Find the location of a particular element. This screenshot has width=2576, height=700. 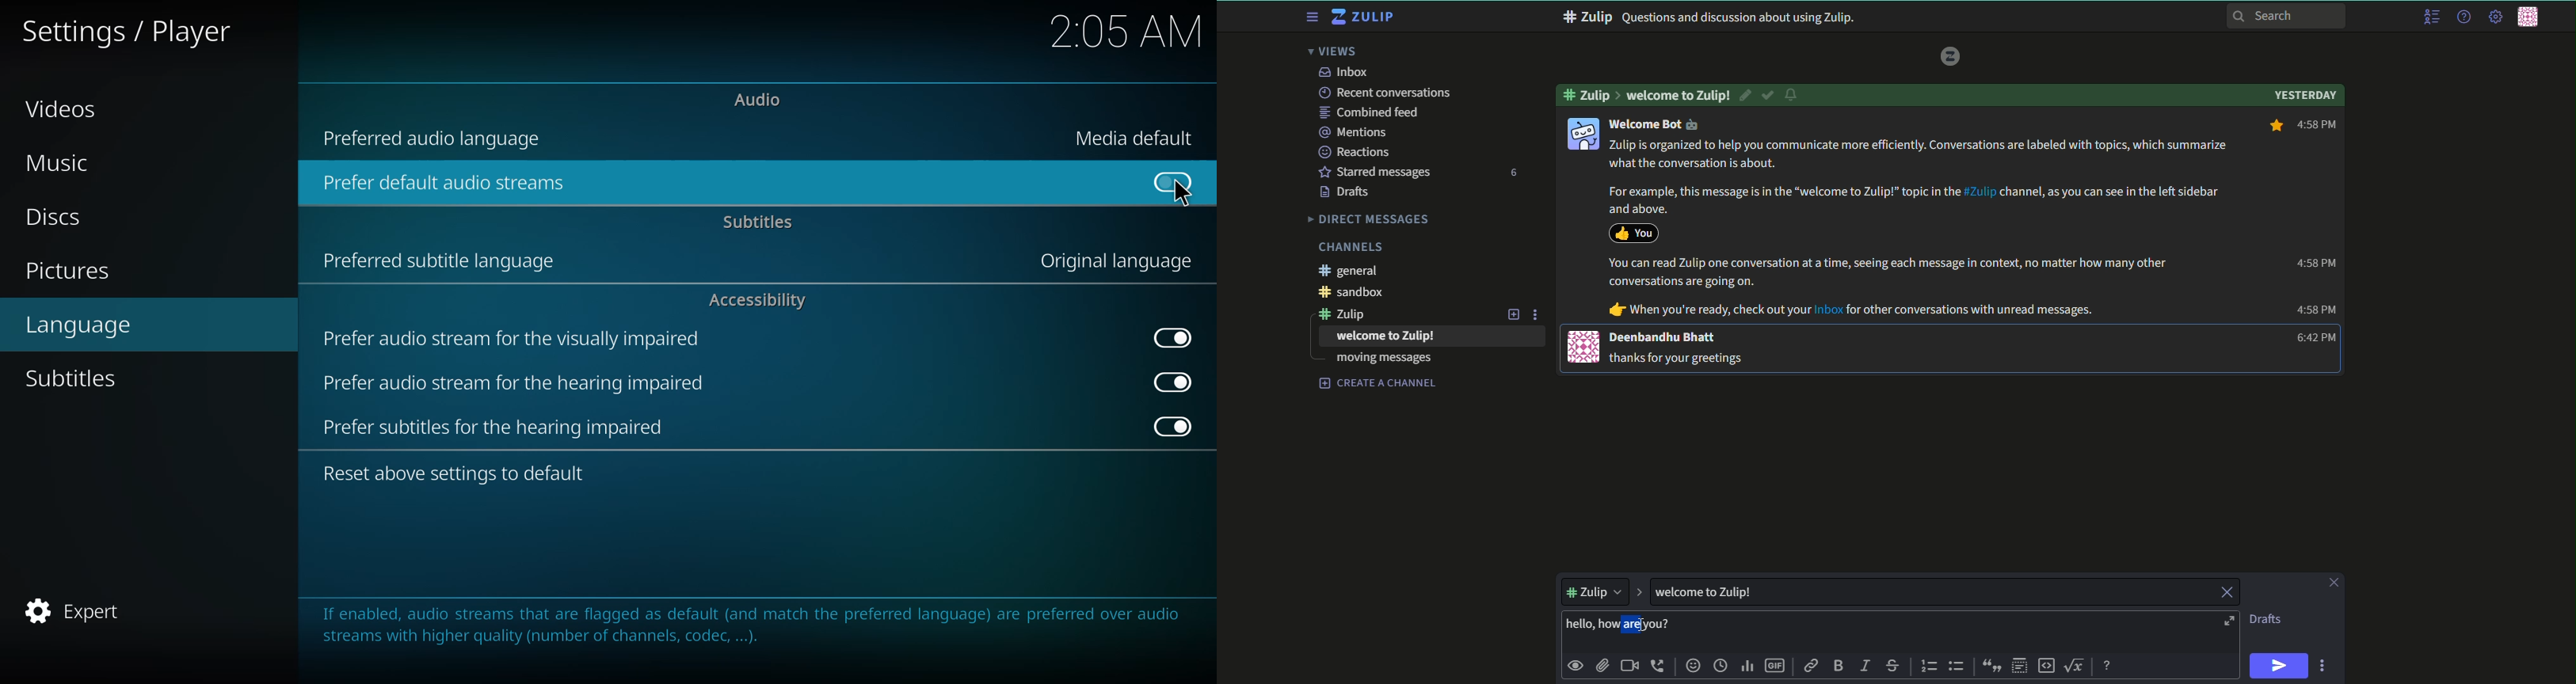

help menu is located at coordinates (2462, 17).